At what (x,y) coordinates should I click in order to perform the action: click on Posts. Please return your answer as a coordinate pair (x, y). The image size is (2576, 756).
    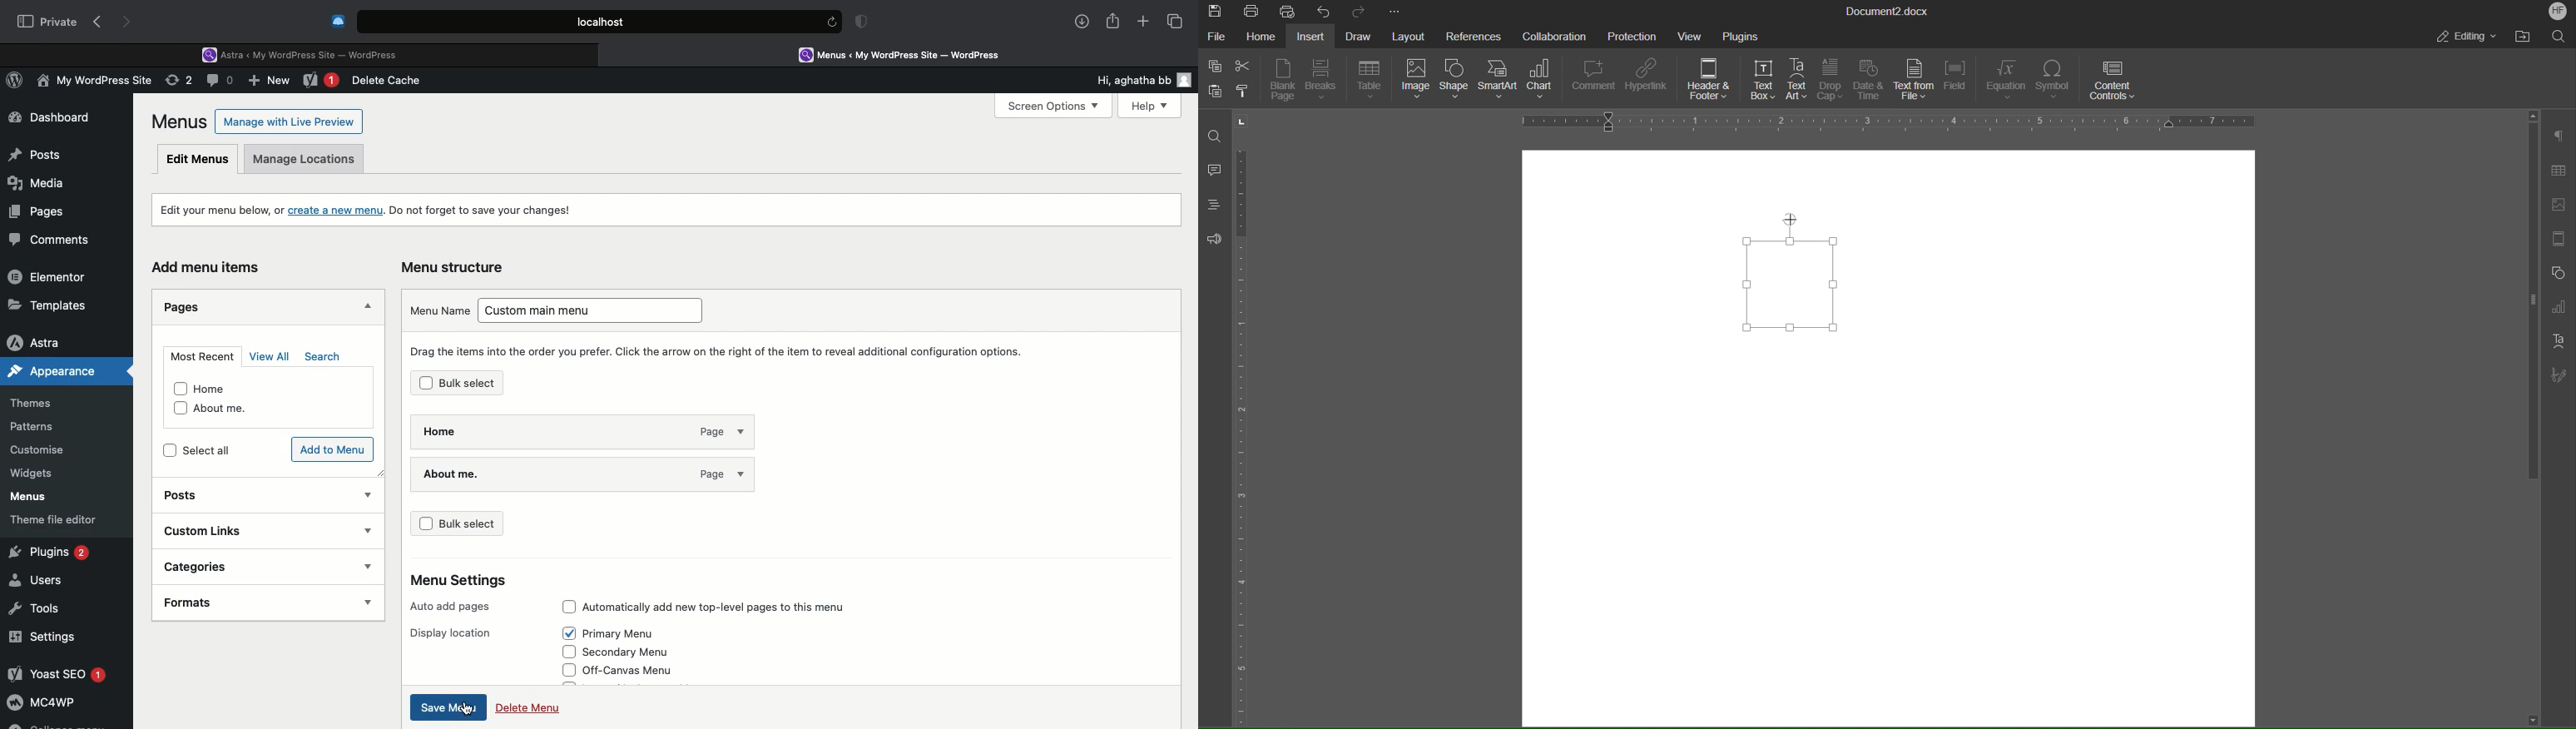
    Looking at the image, I should click on (34, 151).